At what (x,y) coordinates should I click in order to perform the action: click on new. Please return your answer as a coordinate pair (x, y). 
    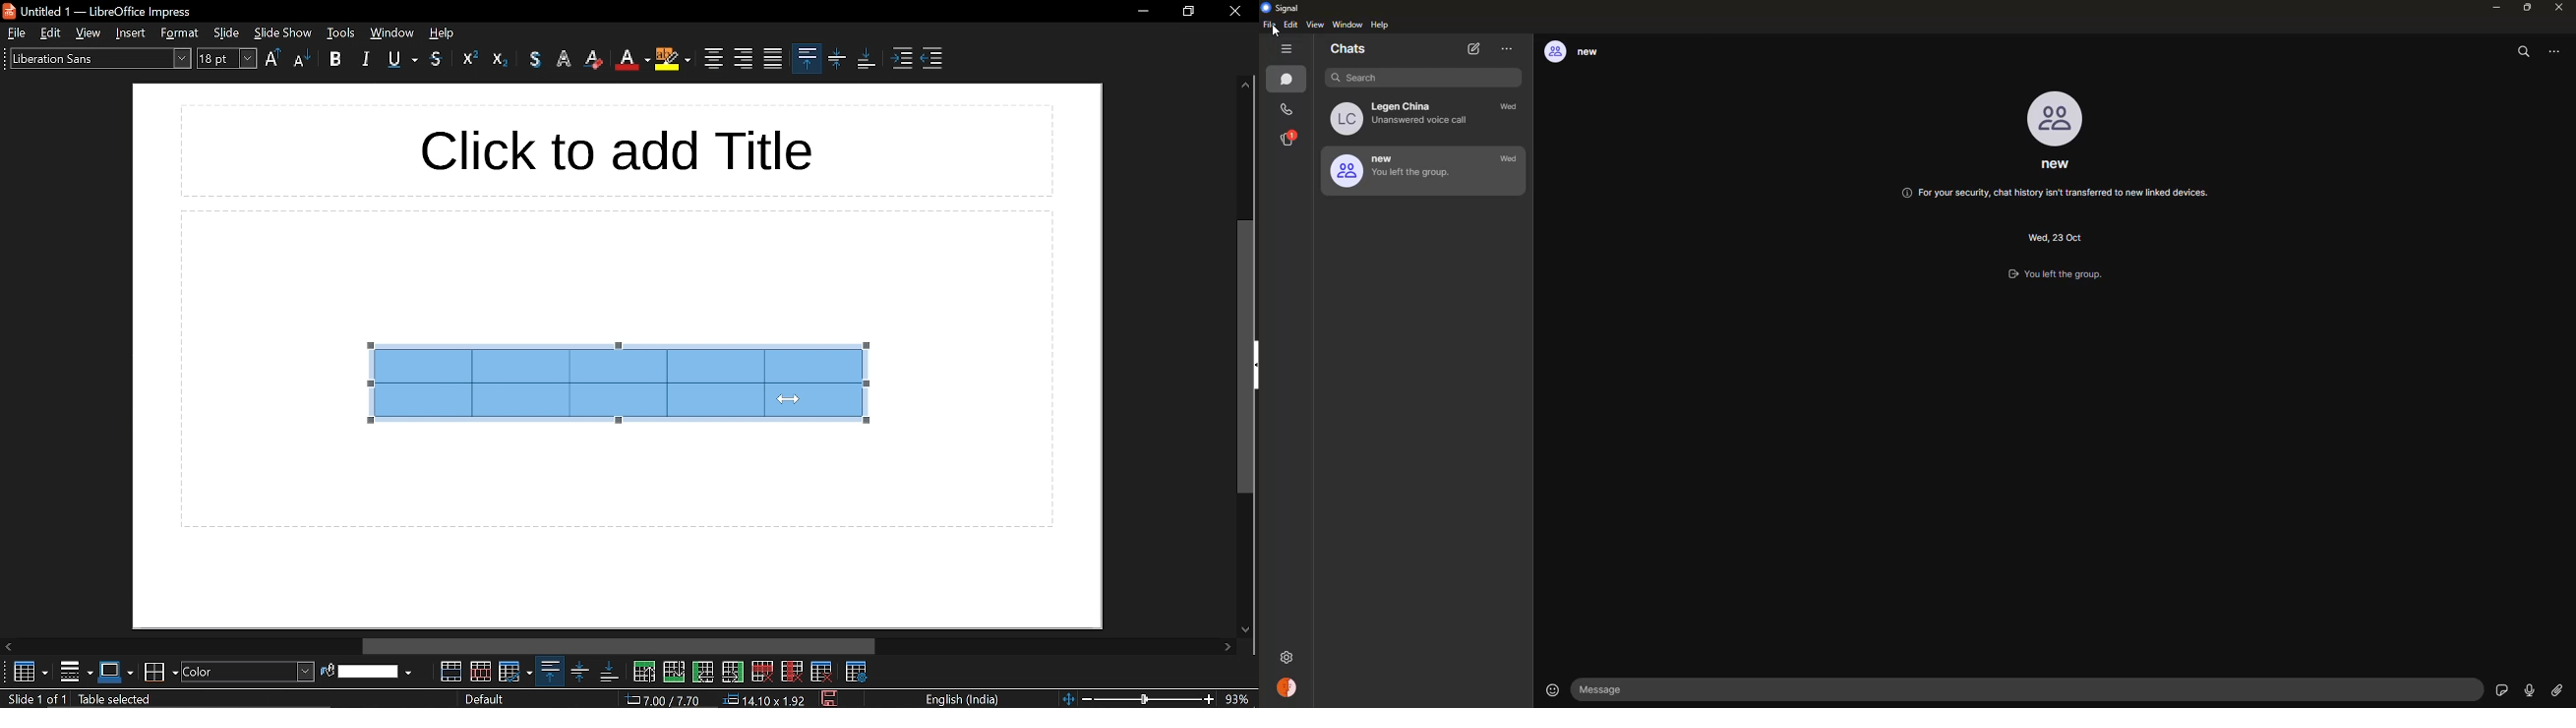
    Looking at the image, I should click on (1396, 170).